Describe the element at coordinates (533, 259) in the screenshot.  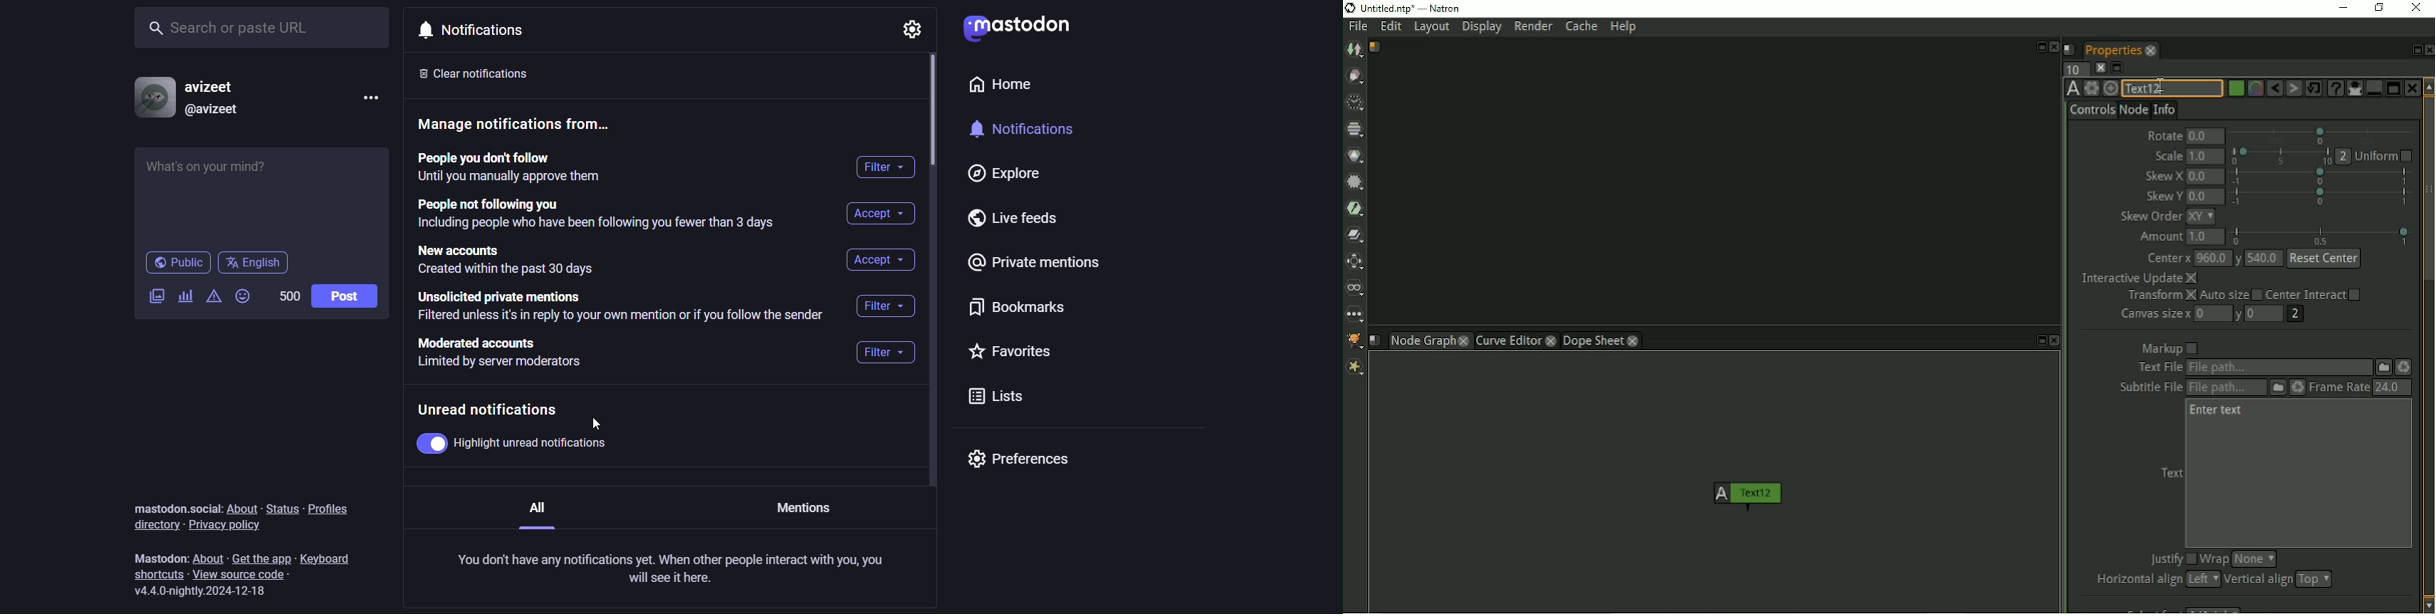
I see `new accounts created within the past 30 days` at that location.